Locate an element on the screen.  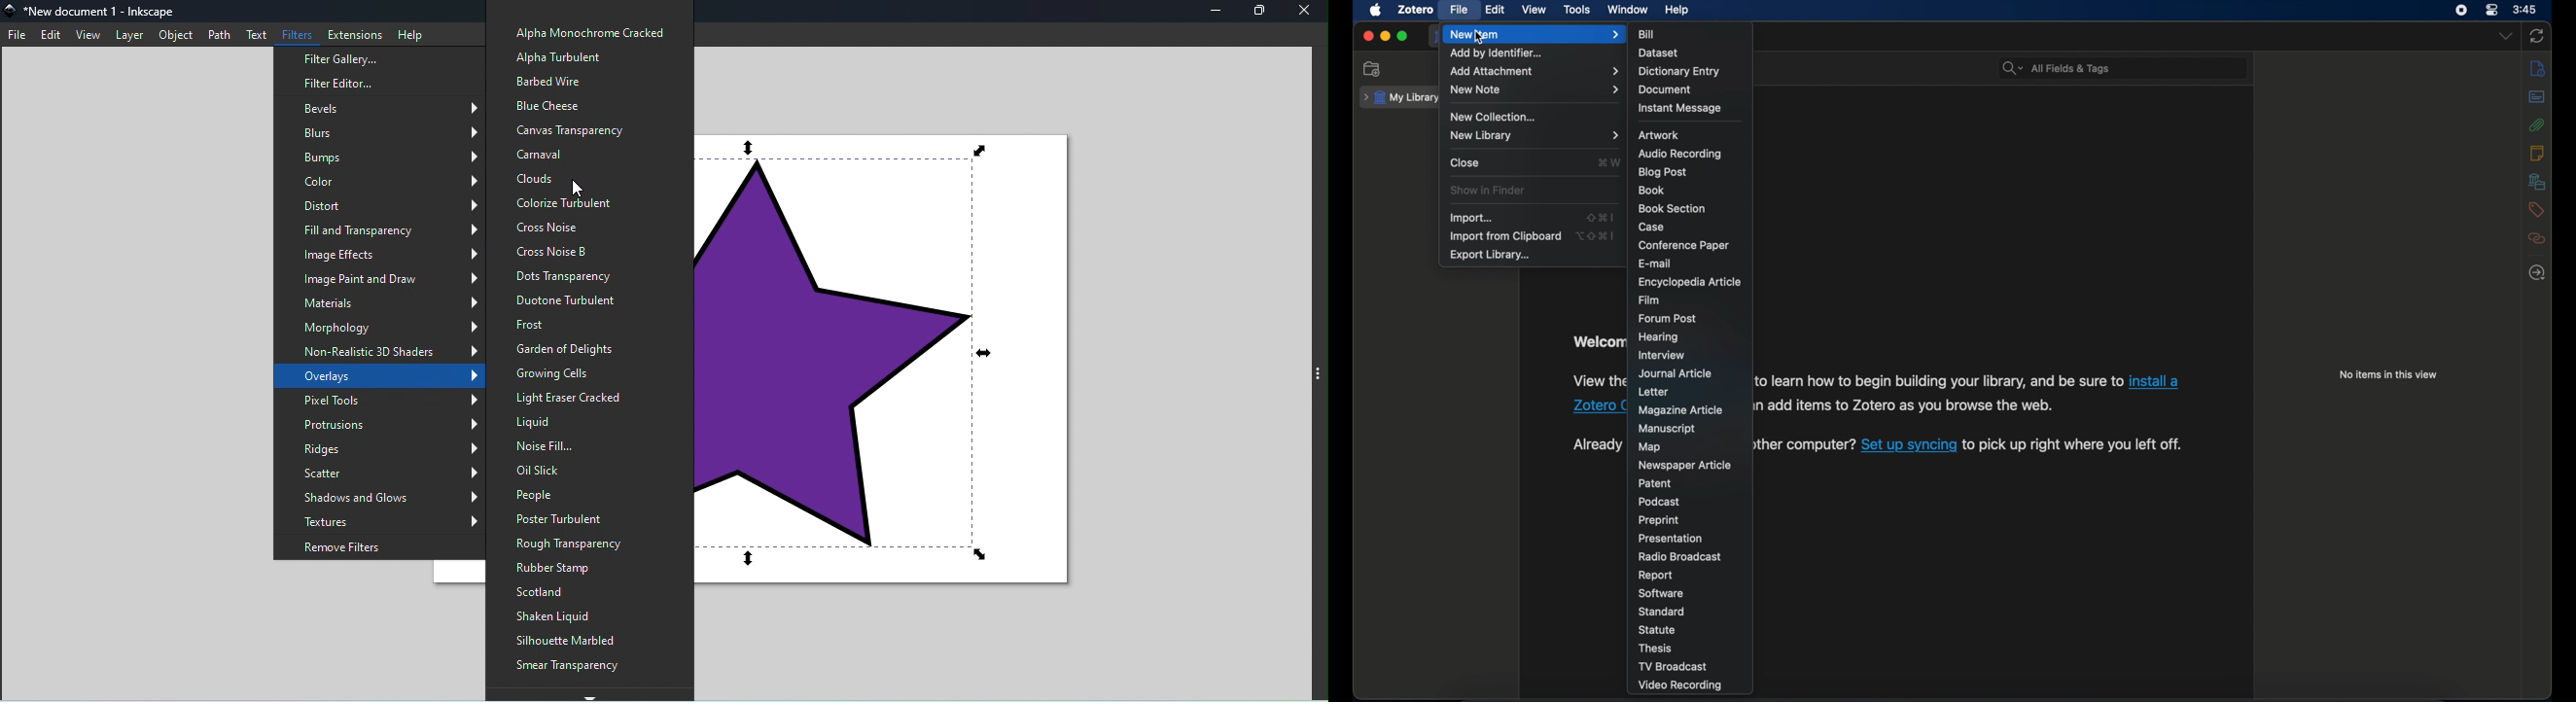
artwork is located at coordinates (1660, 135).